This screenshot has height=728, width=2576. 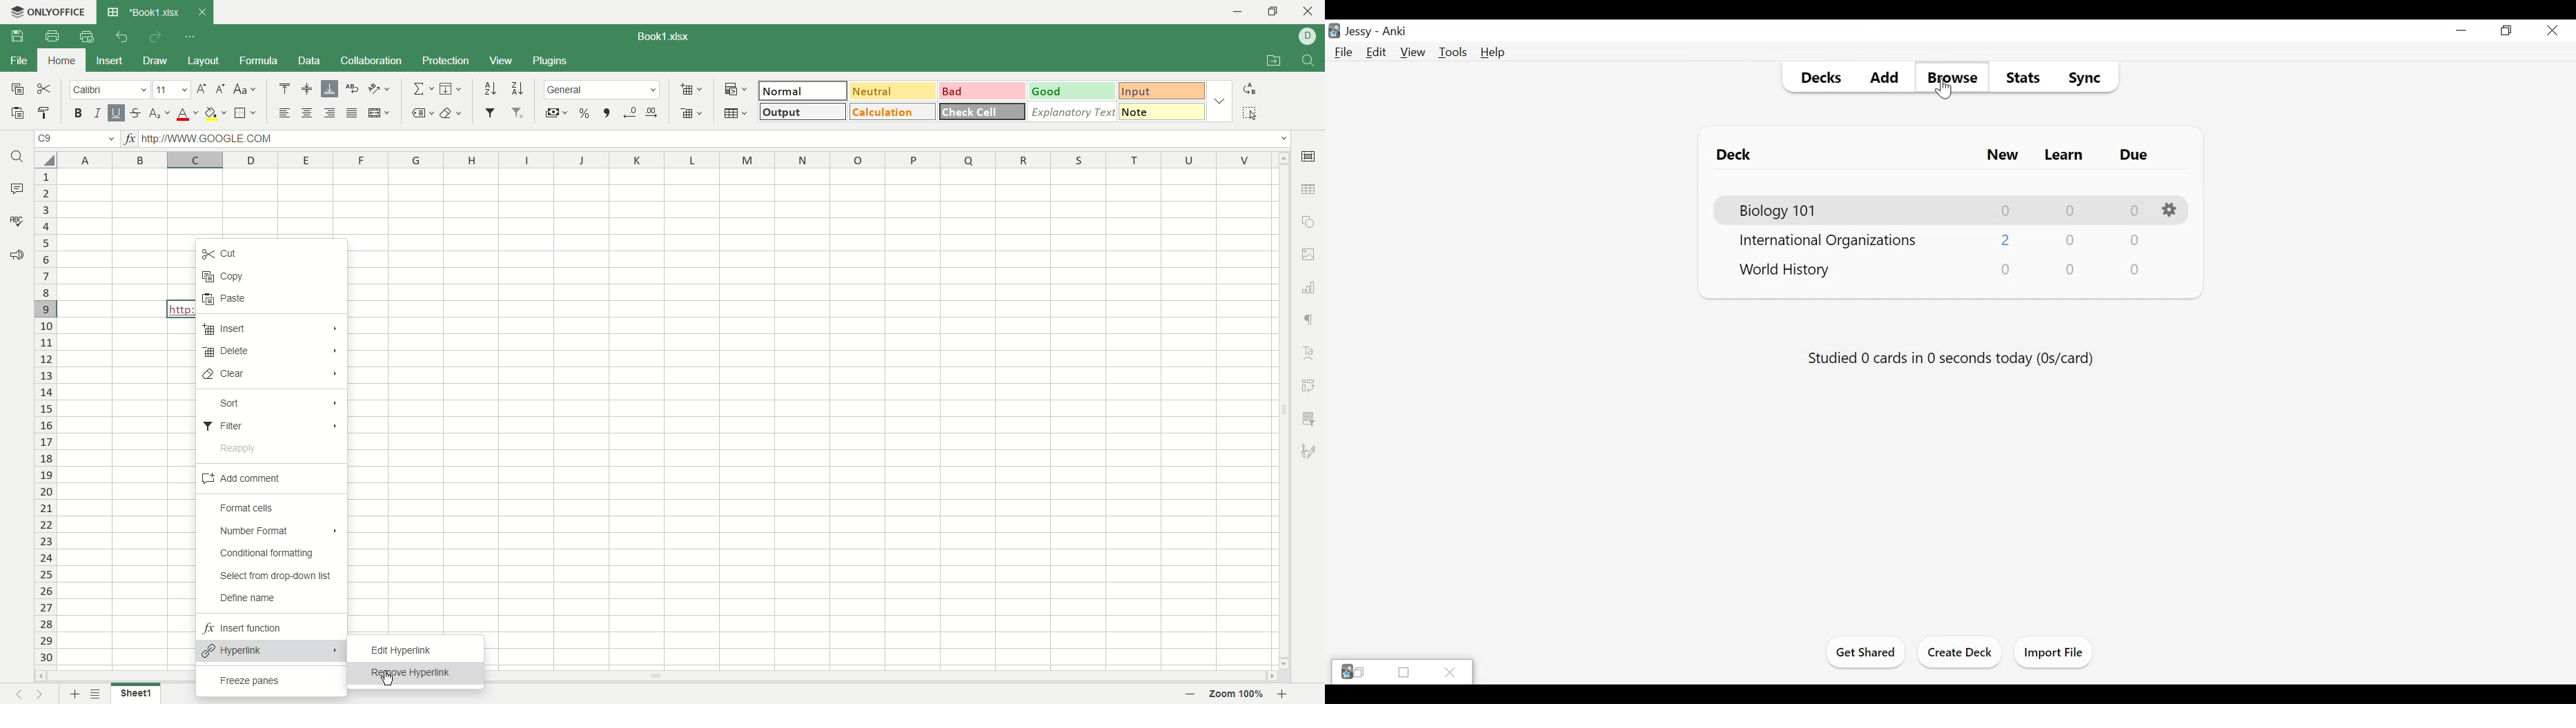 I want to click on copy style, so click(x=46, y=114).